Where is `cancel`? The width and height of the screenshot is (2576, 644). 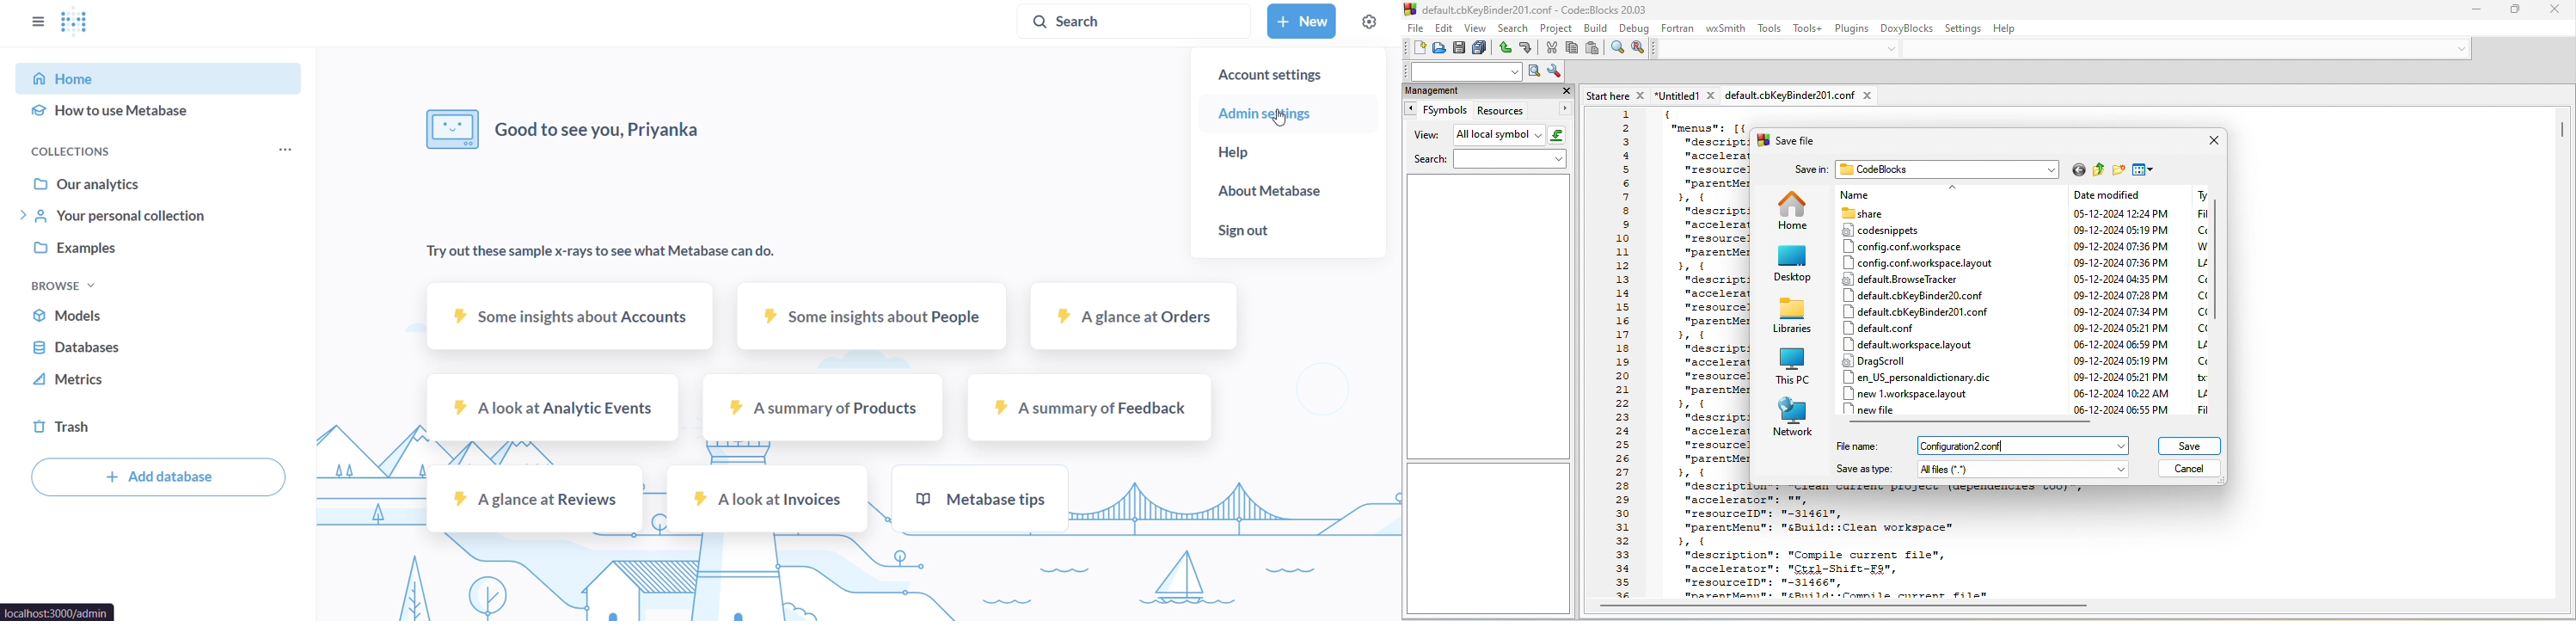
cancel is located at coordinates (2191, 470).